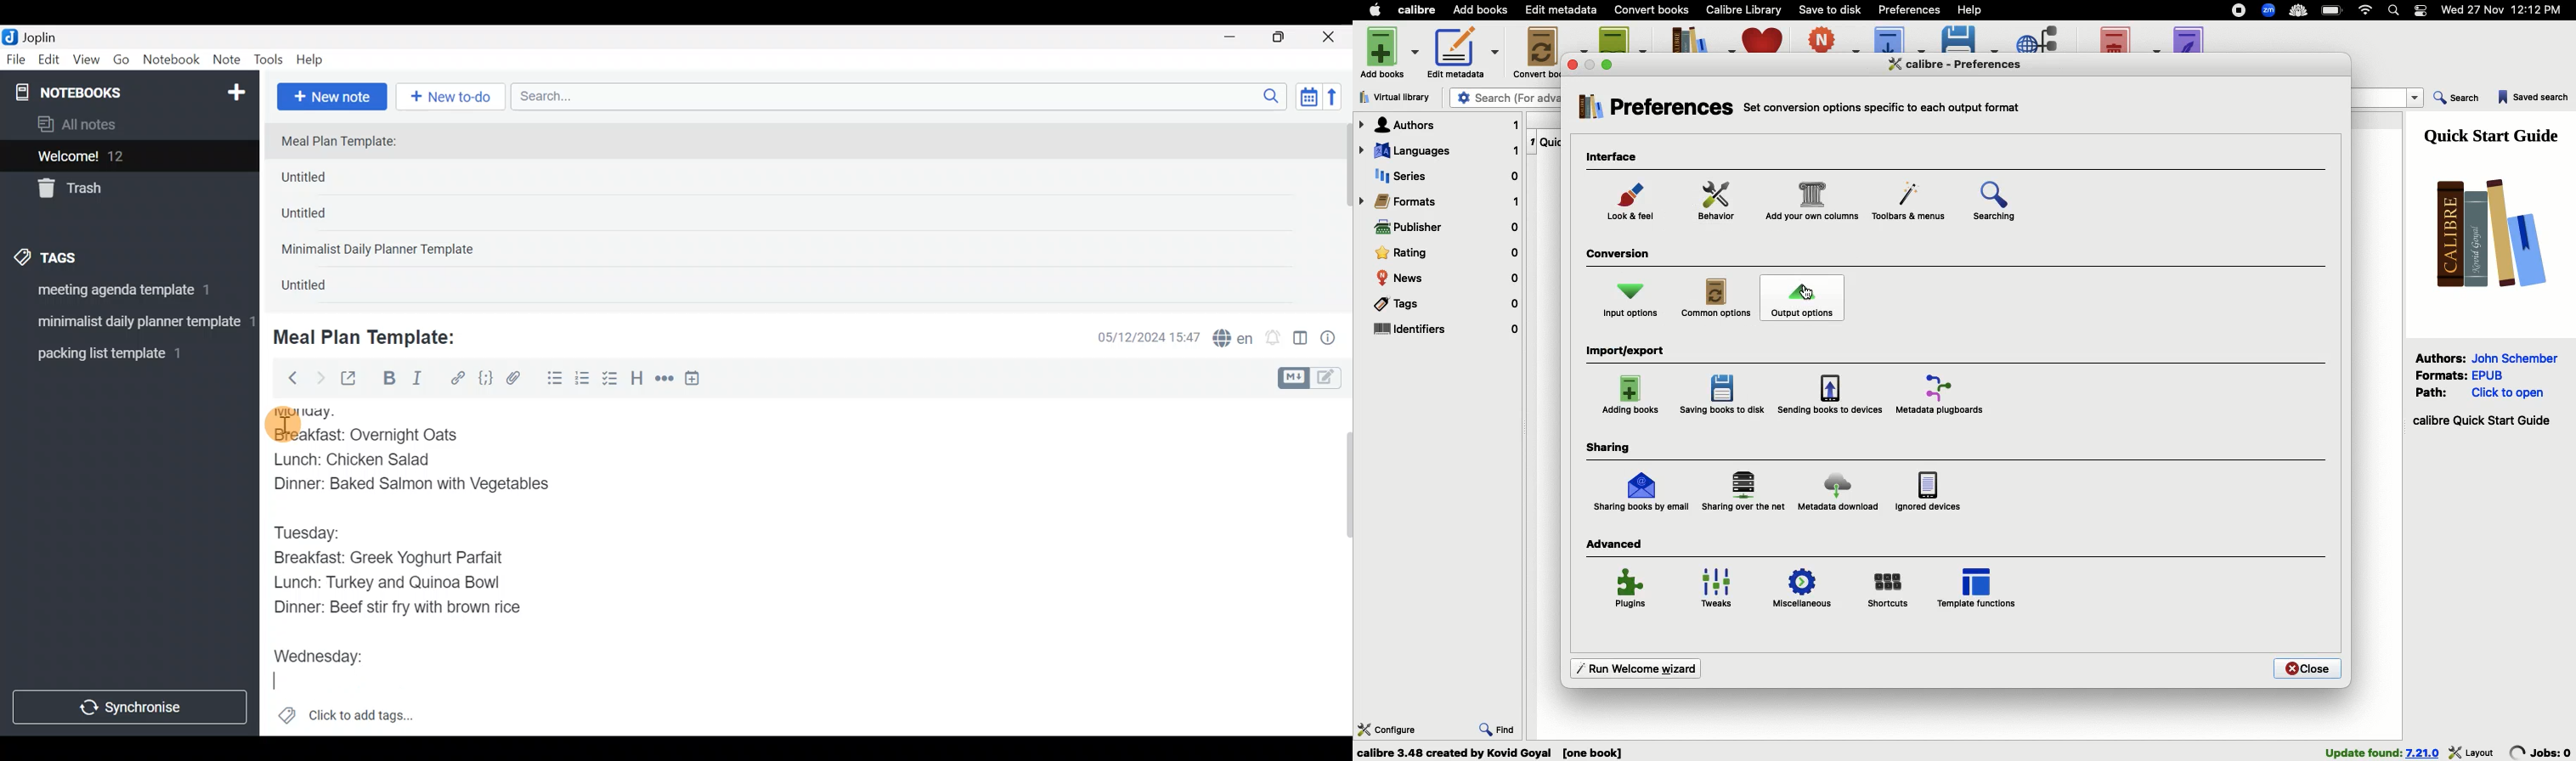  I want to click on Lunch: Turkey and Quinoa Bowl, so click(391, 582).